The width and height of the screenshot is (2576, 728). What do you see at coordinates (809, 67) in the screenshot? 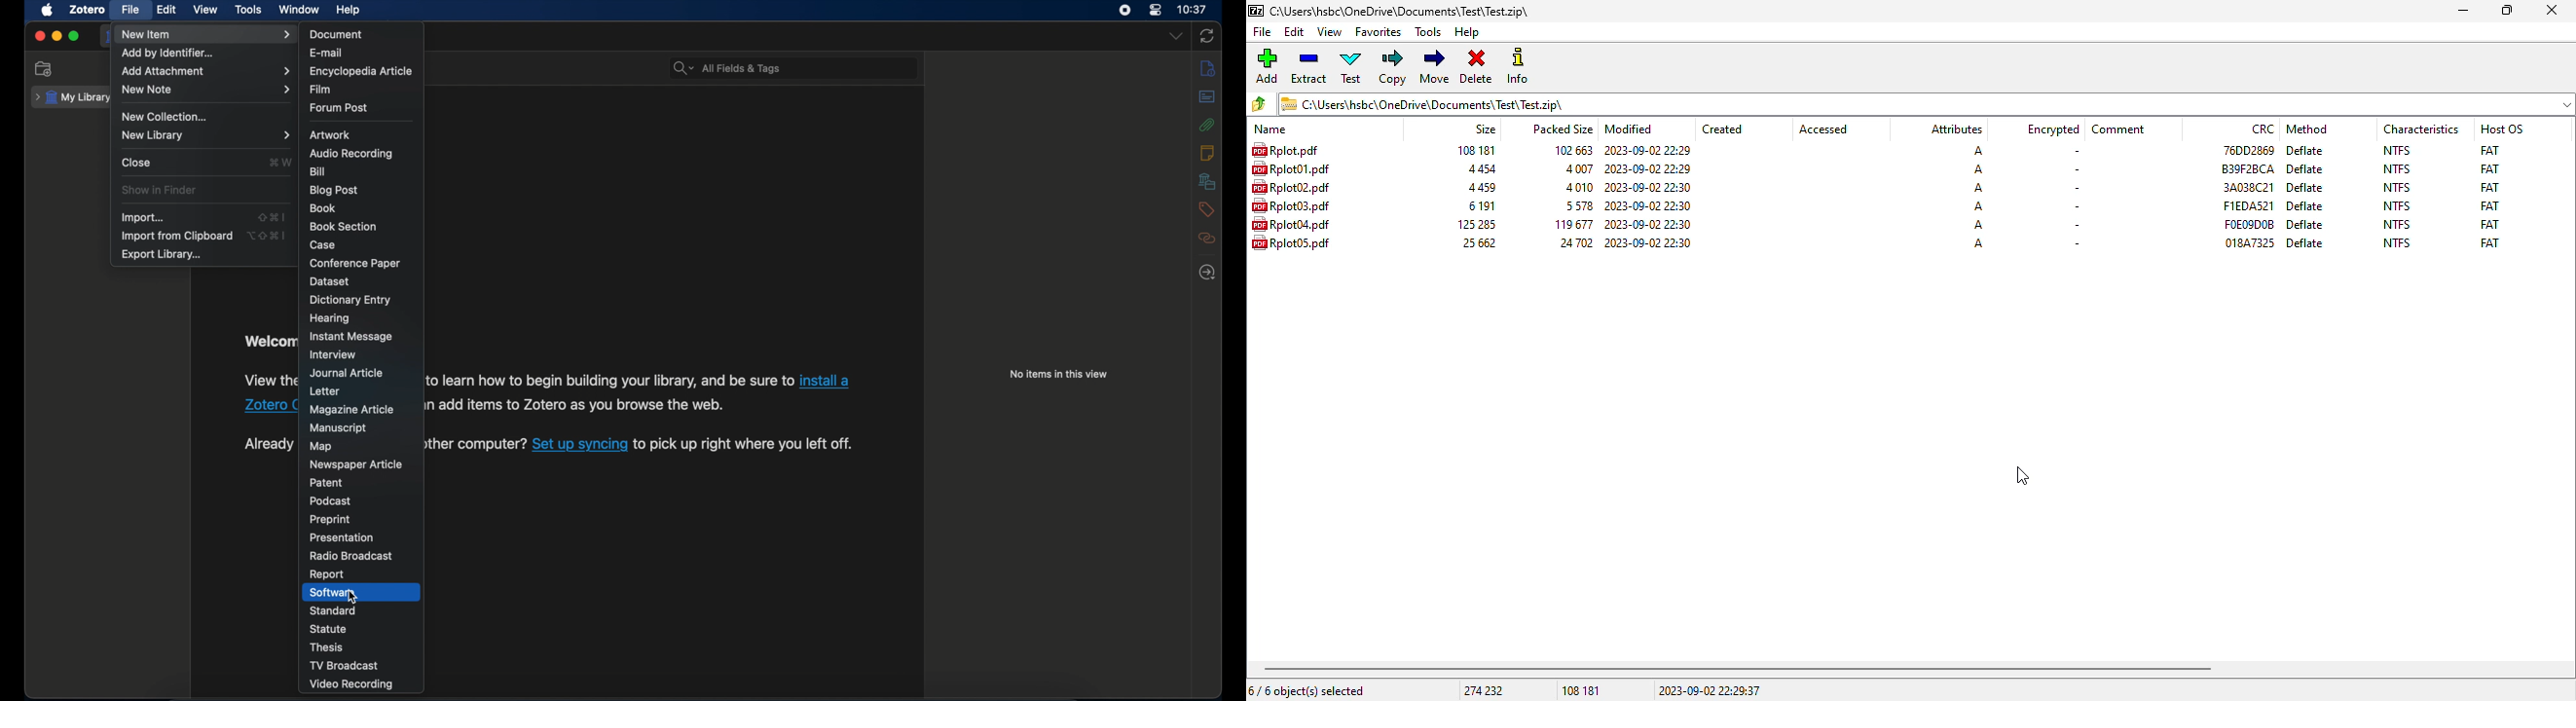
I see `search bar input` at bounding box center [809, 67].